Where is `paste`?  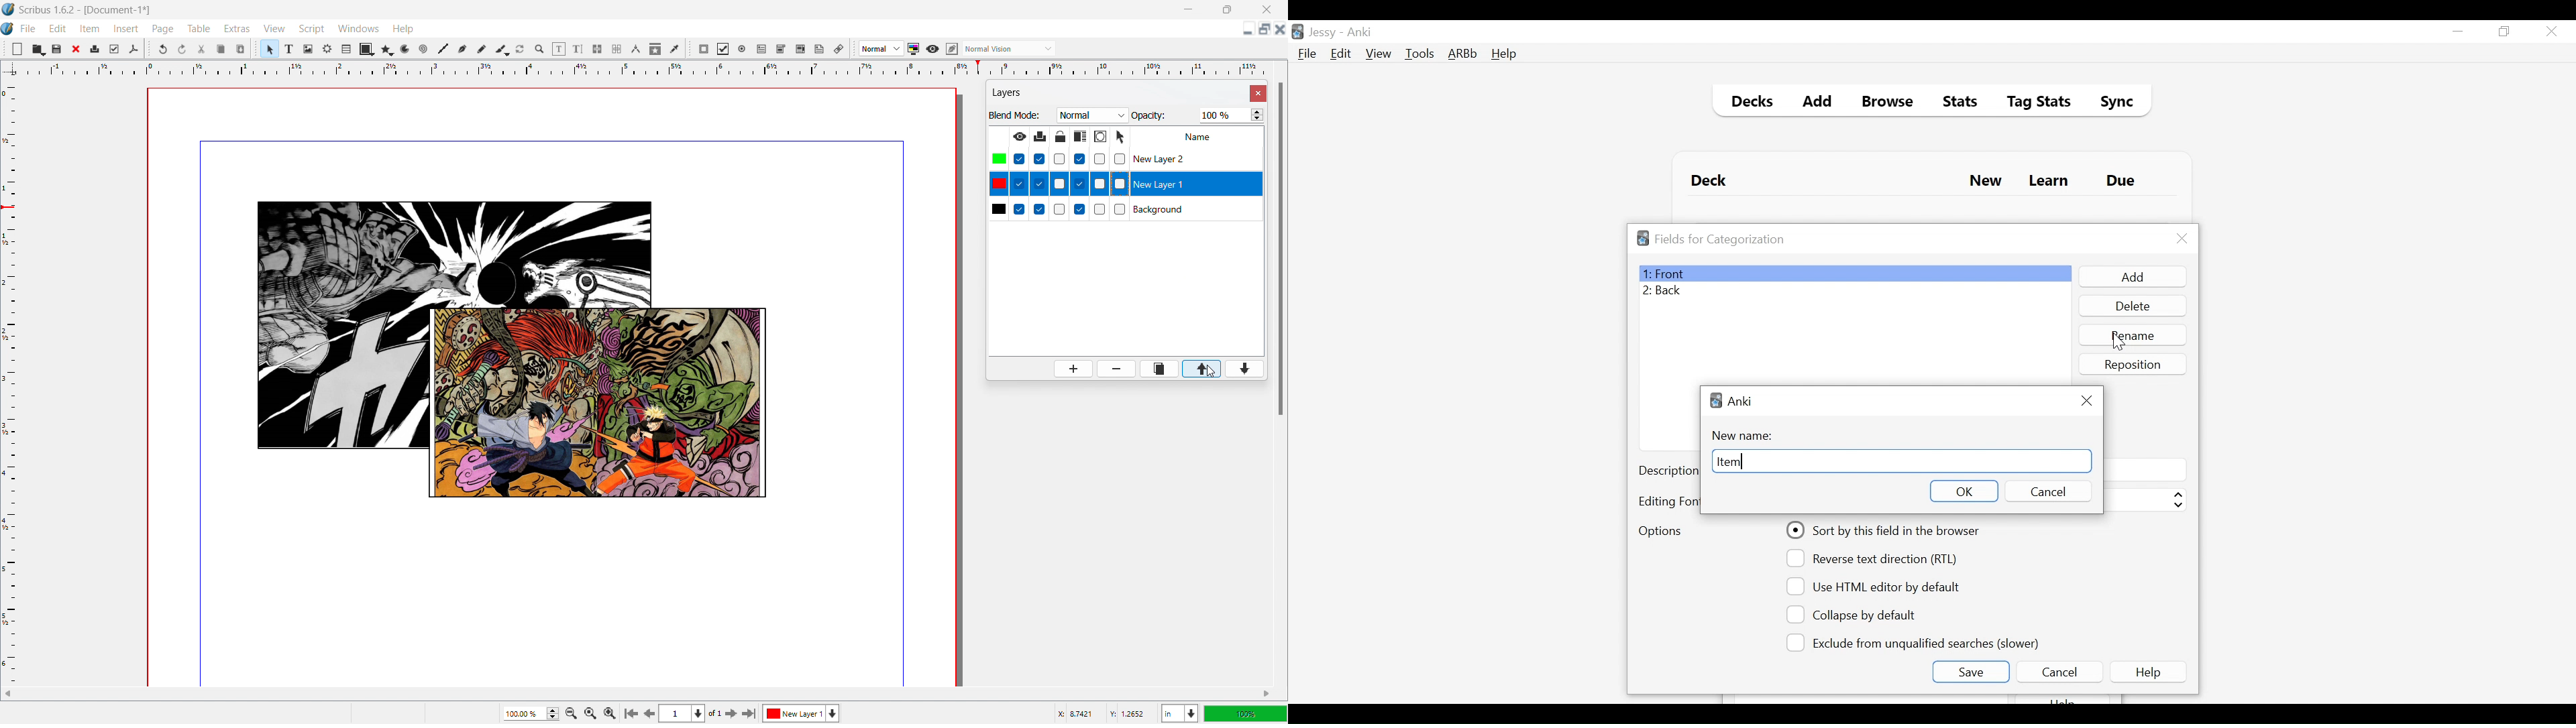
paste is located at coordinates (241, 49).